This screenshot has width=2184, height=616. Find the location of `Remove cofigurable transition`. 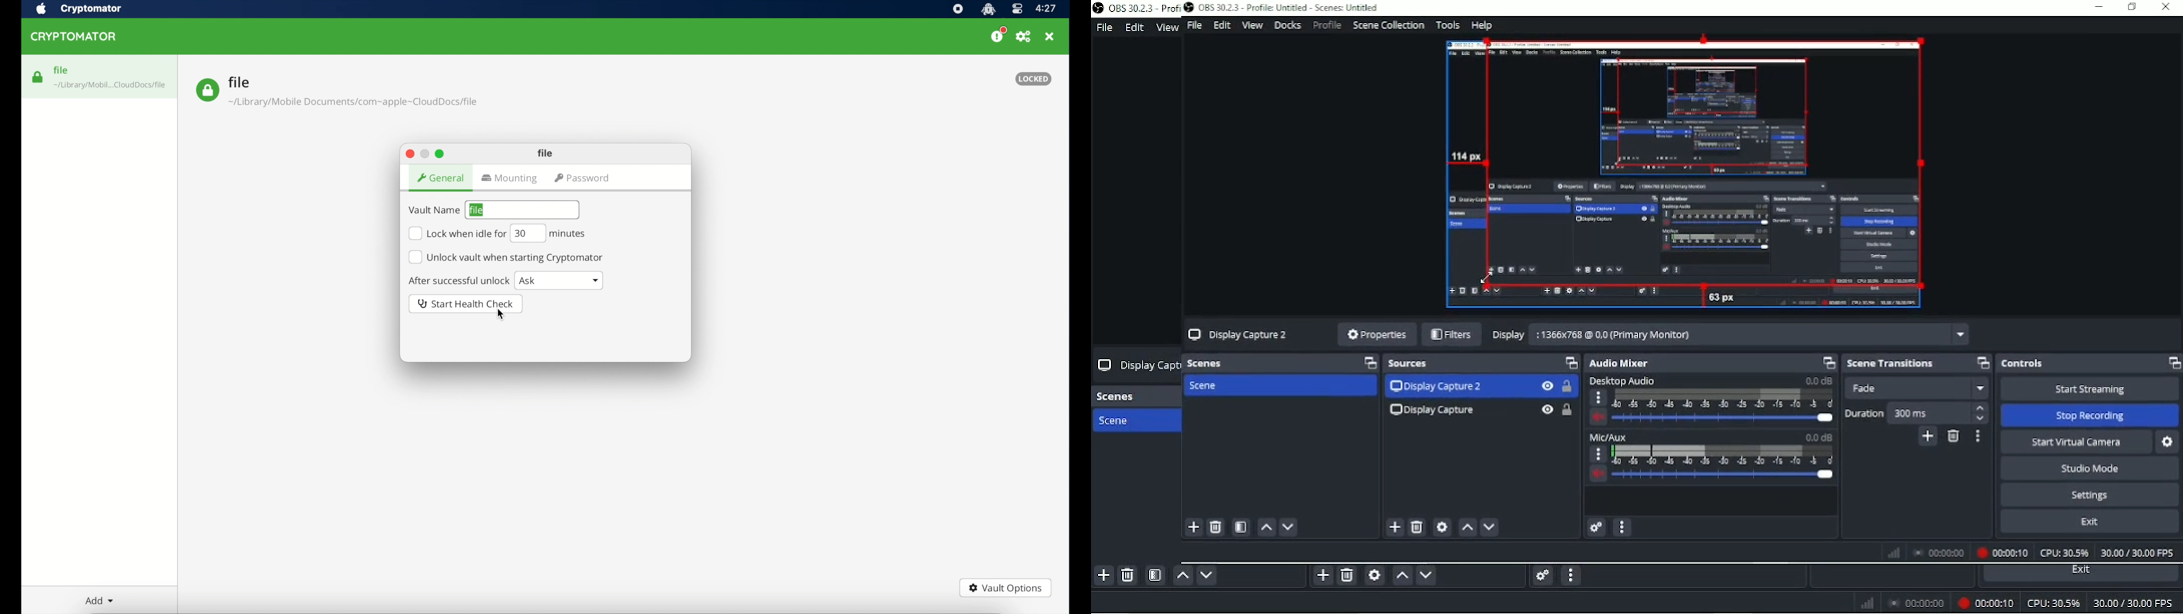

Remove cofigurable transition is located at coordinates (1954, 438).